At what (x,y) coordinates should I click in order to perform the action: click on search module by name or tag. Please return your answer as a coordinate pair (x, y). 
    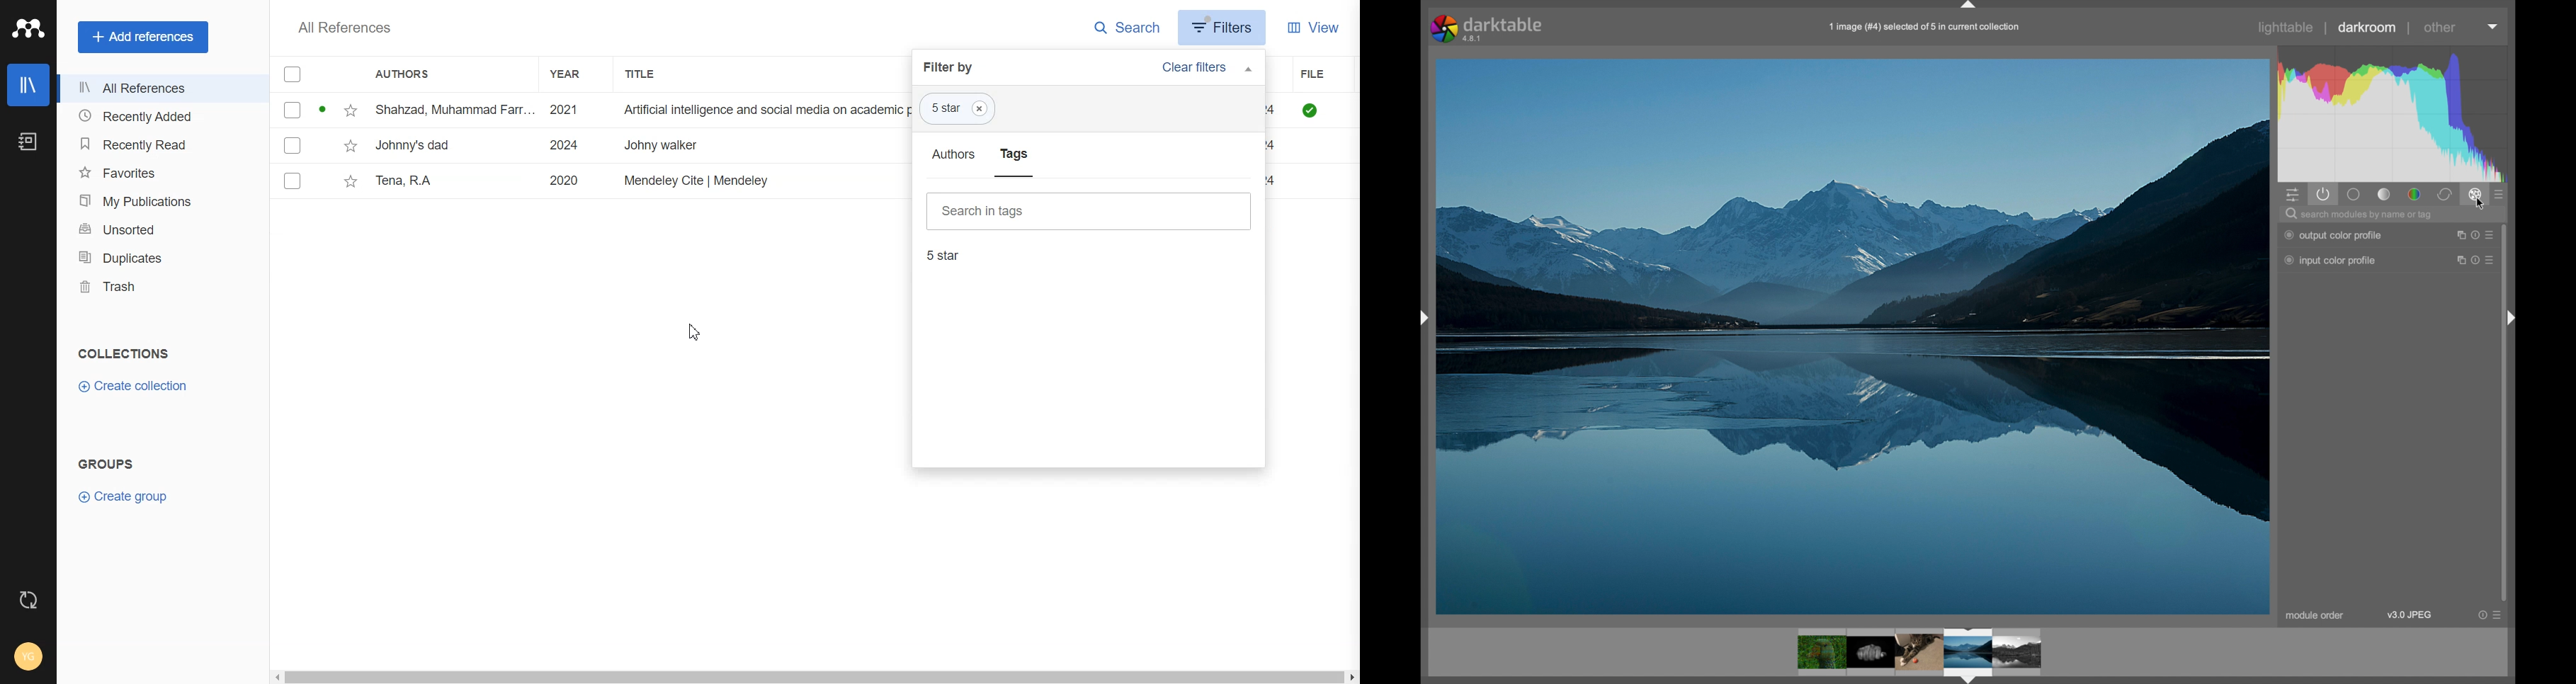
    Looking at the image, I should click on (2359, 214).